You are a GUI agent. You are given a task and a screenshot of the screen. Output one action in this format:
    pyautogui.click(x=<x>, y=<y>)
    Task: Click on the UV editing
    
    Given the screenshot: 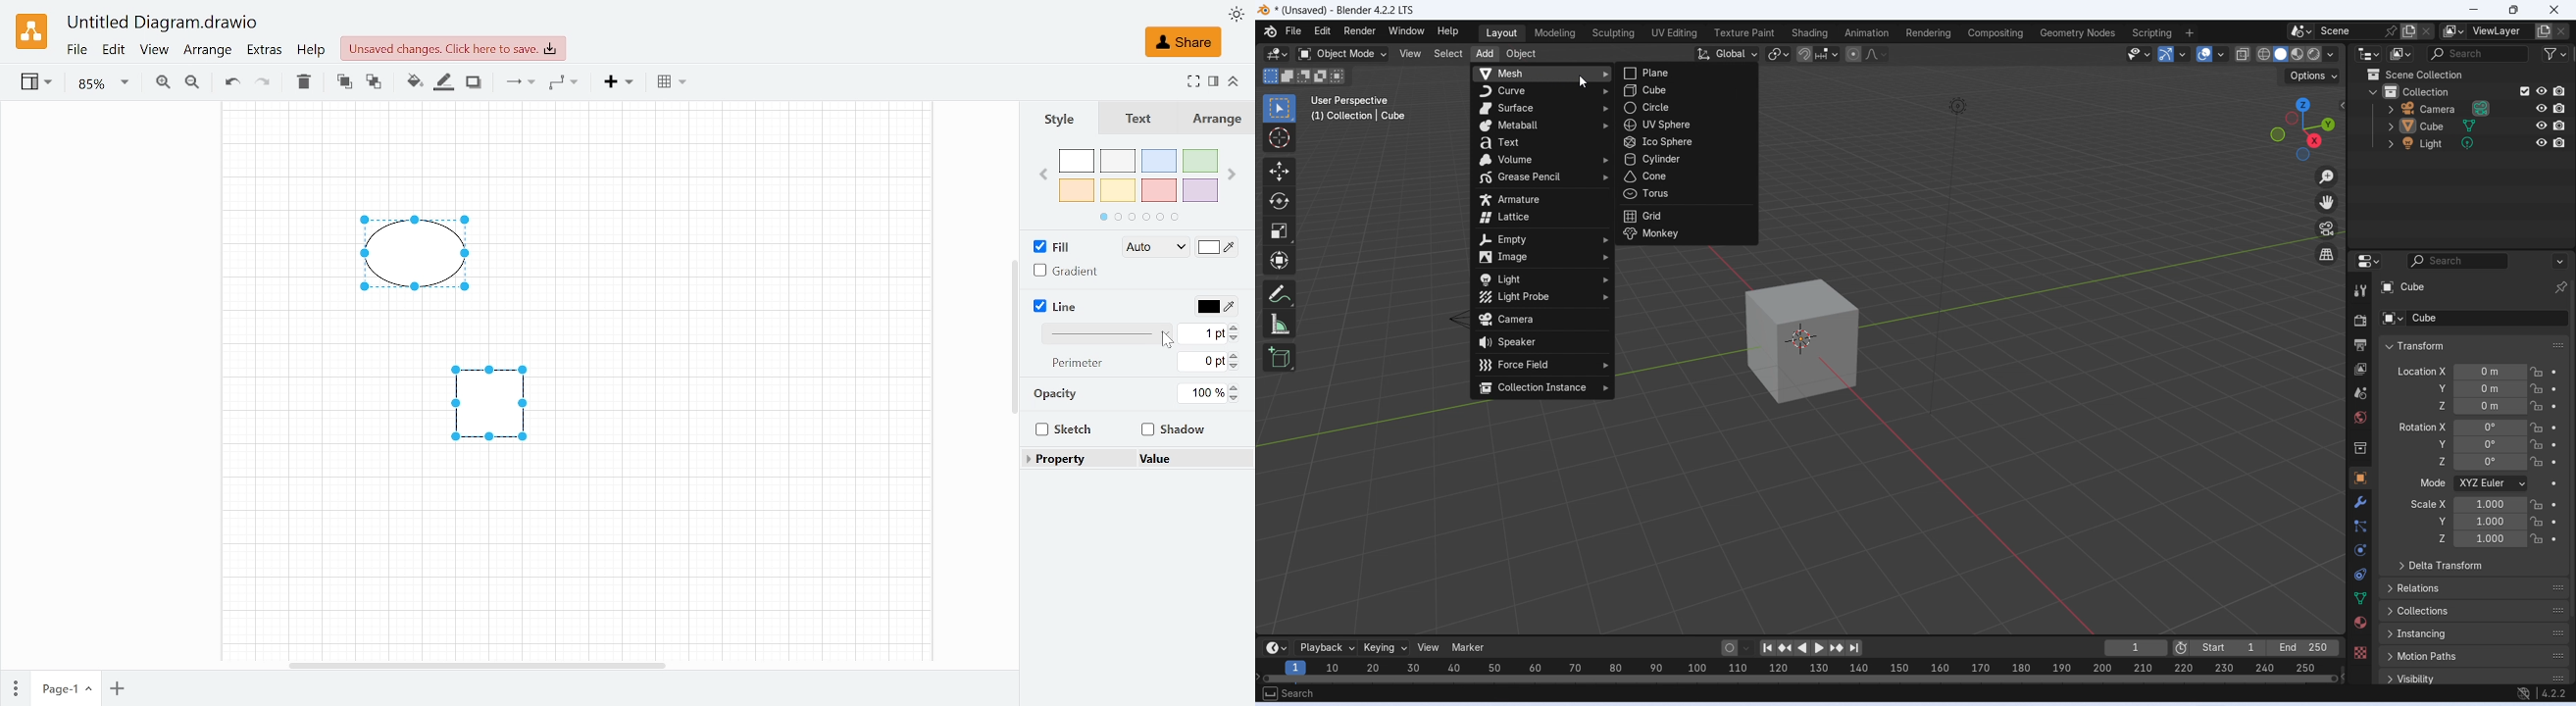 What is the action you would take?
    pyautogui.click(x=1674, y=32)
    